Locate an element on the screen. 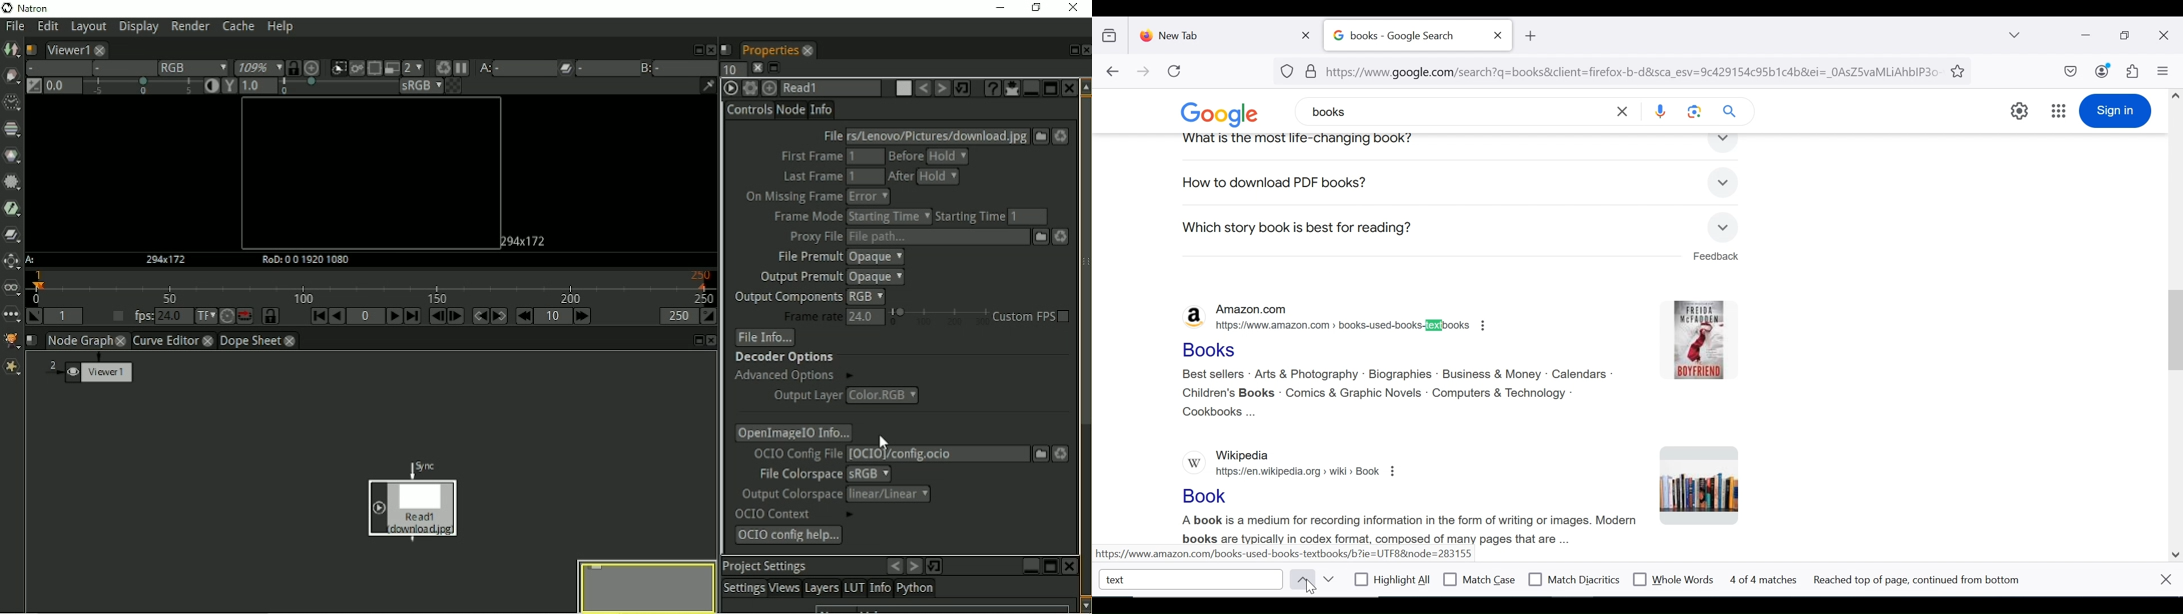 This screenshot has height=616, width=2184. book is located at coordinates (1206, 498).